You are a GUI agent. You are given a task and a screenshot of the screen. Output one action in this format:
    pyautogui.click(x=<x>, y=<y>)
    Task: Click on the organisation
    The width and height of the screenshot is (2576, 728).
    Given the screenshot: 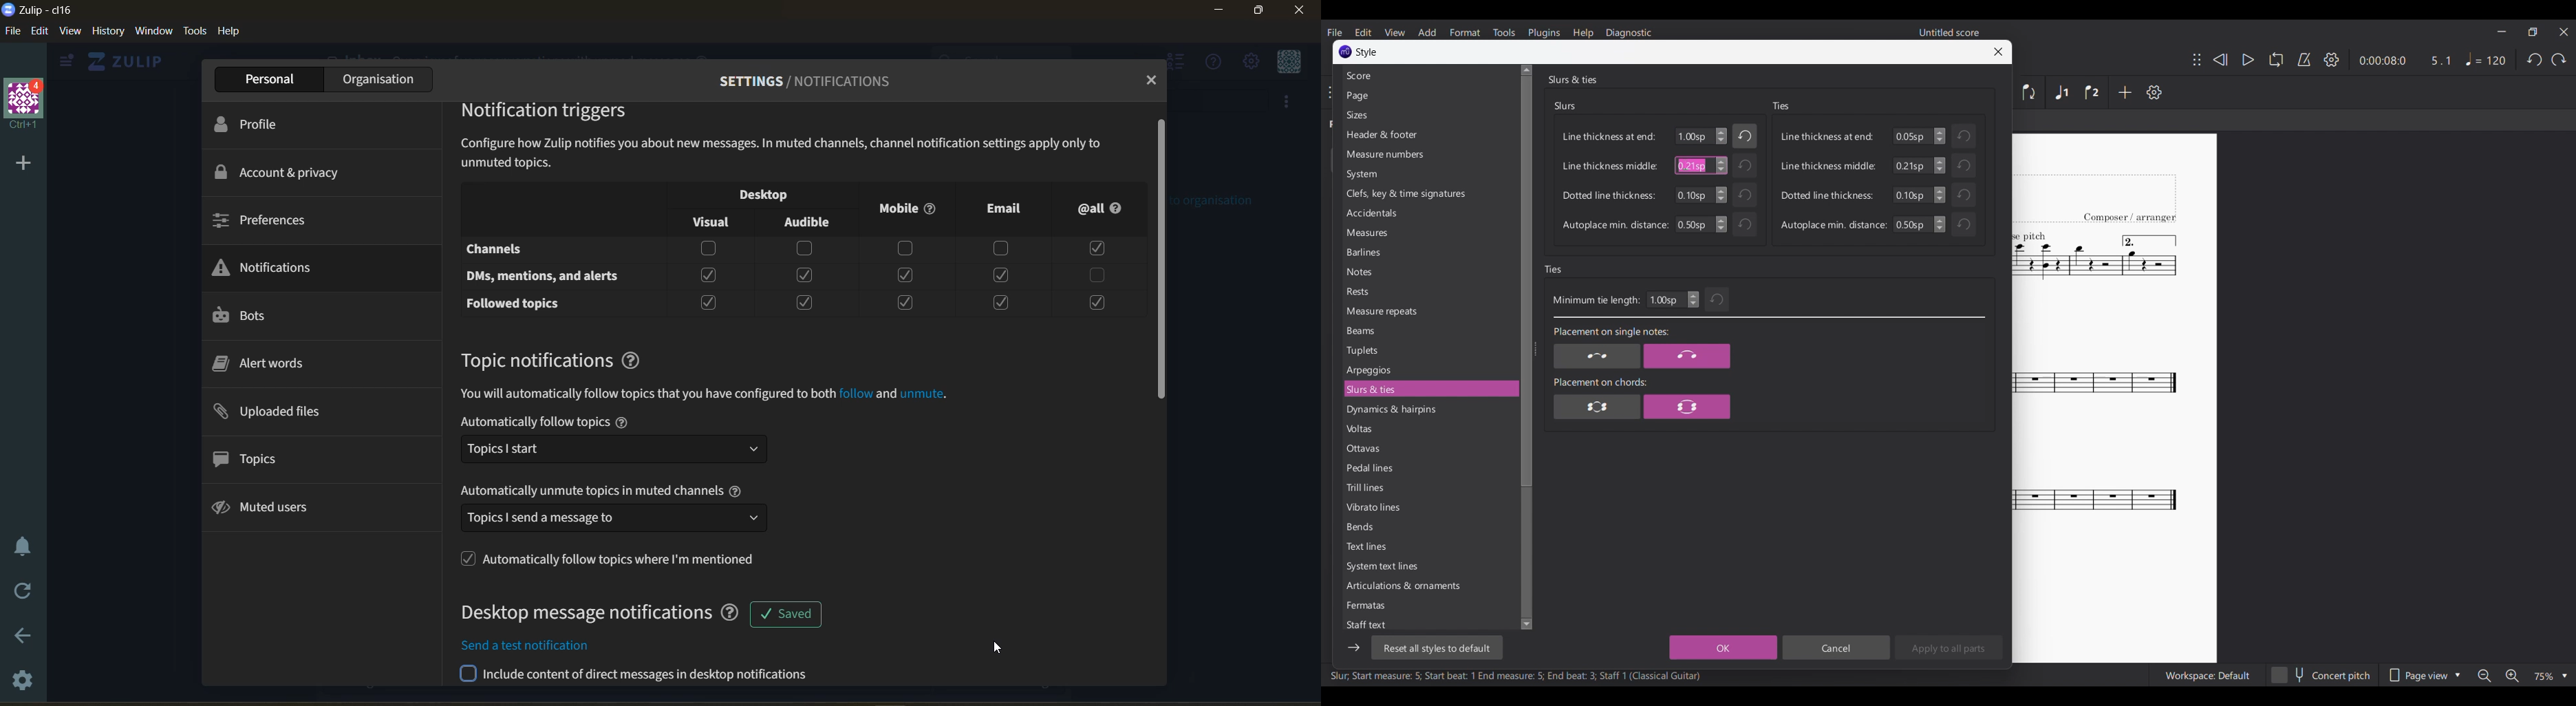 What is the action you would take?
    pyautogui.click(x=376, y=78)
    